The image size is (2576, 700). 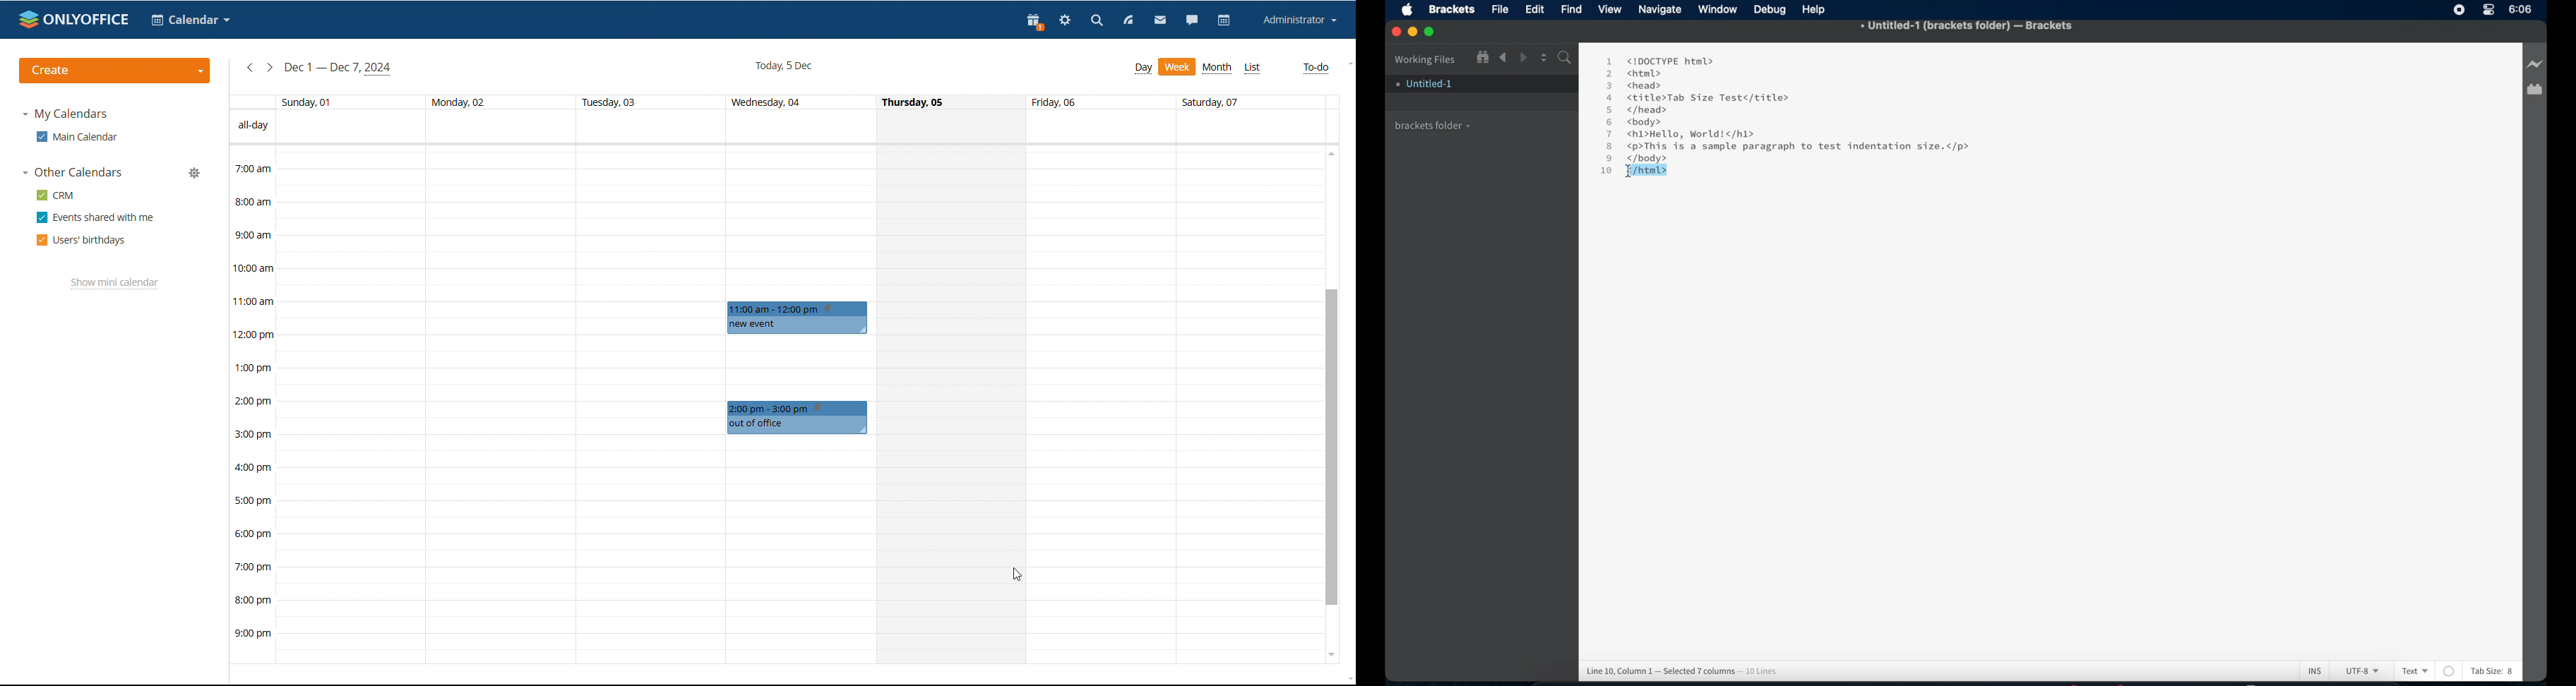 I want to click on Right, so click(x=1524, y=57).